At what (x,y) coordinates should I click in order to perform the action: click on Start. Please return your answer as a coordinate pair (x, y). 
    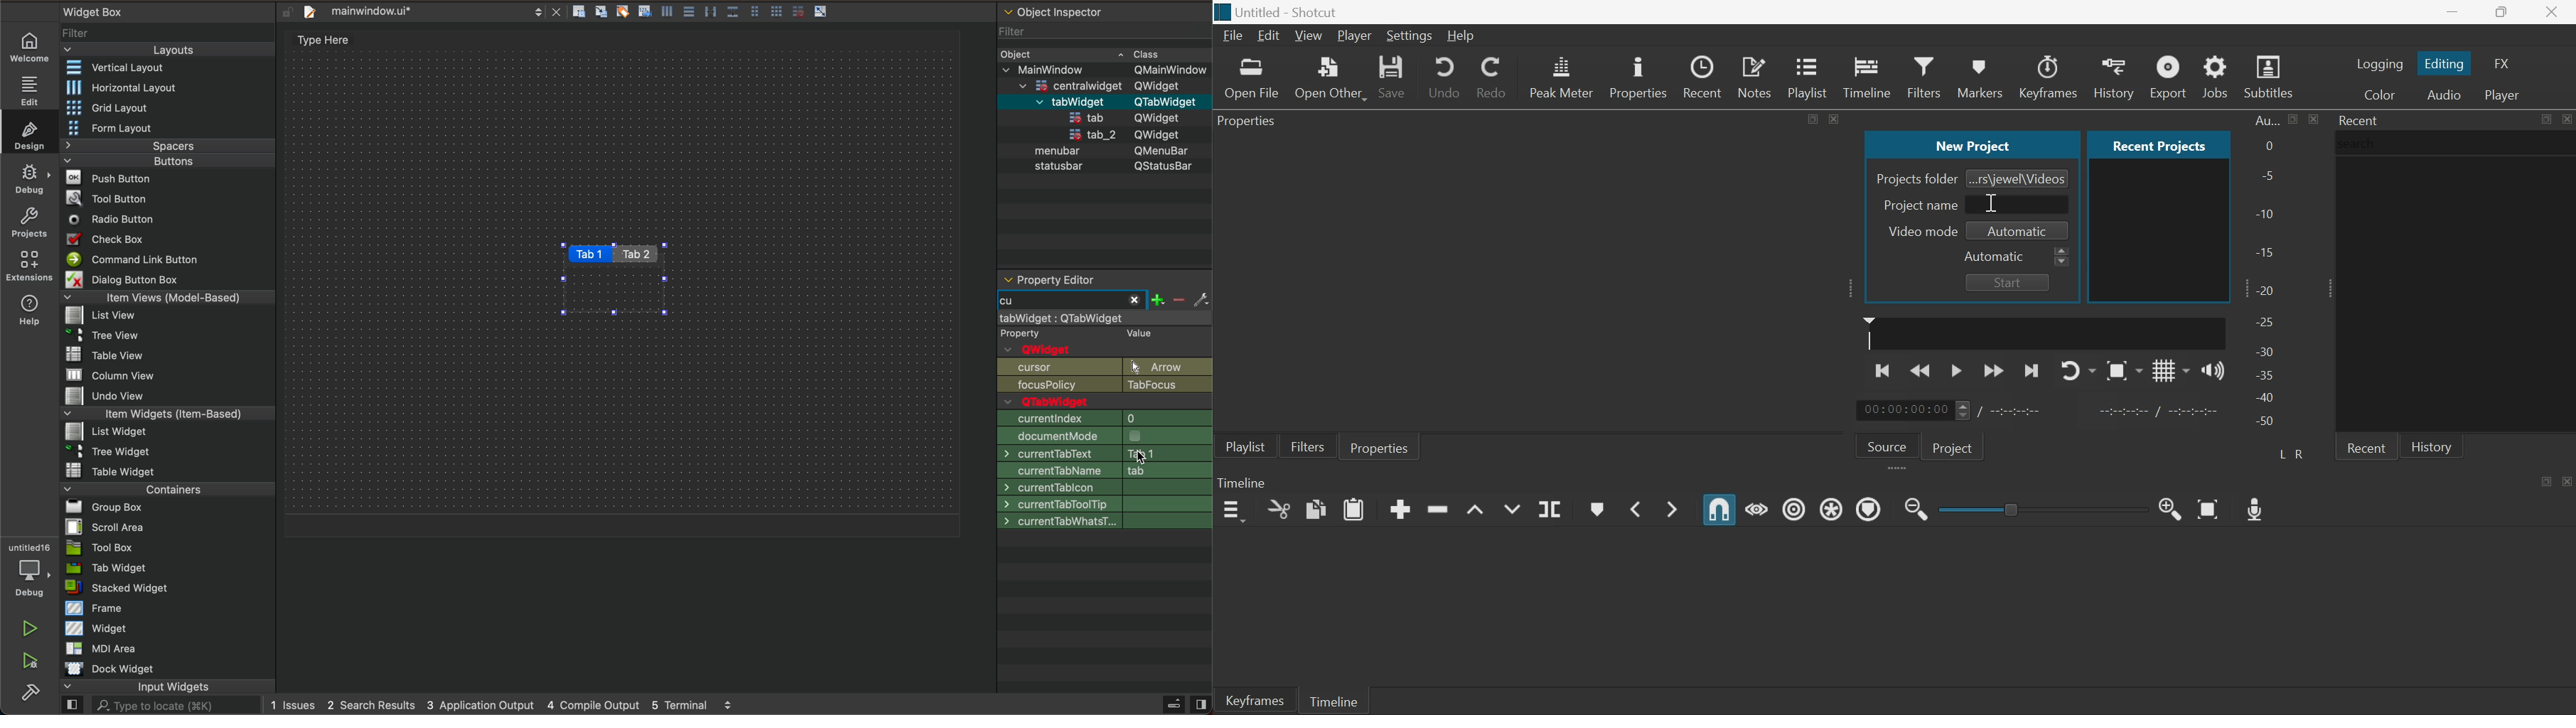
    Looking at the image, I should click on (2007, 282).